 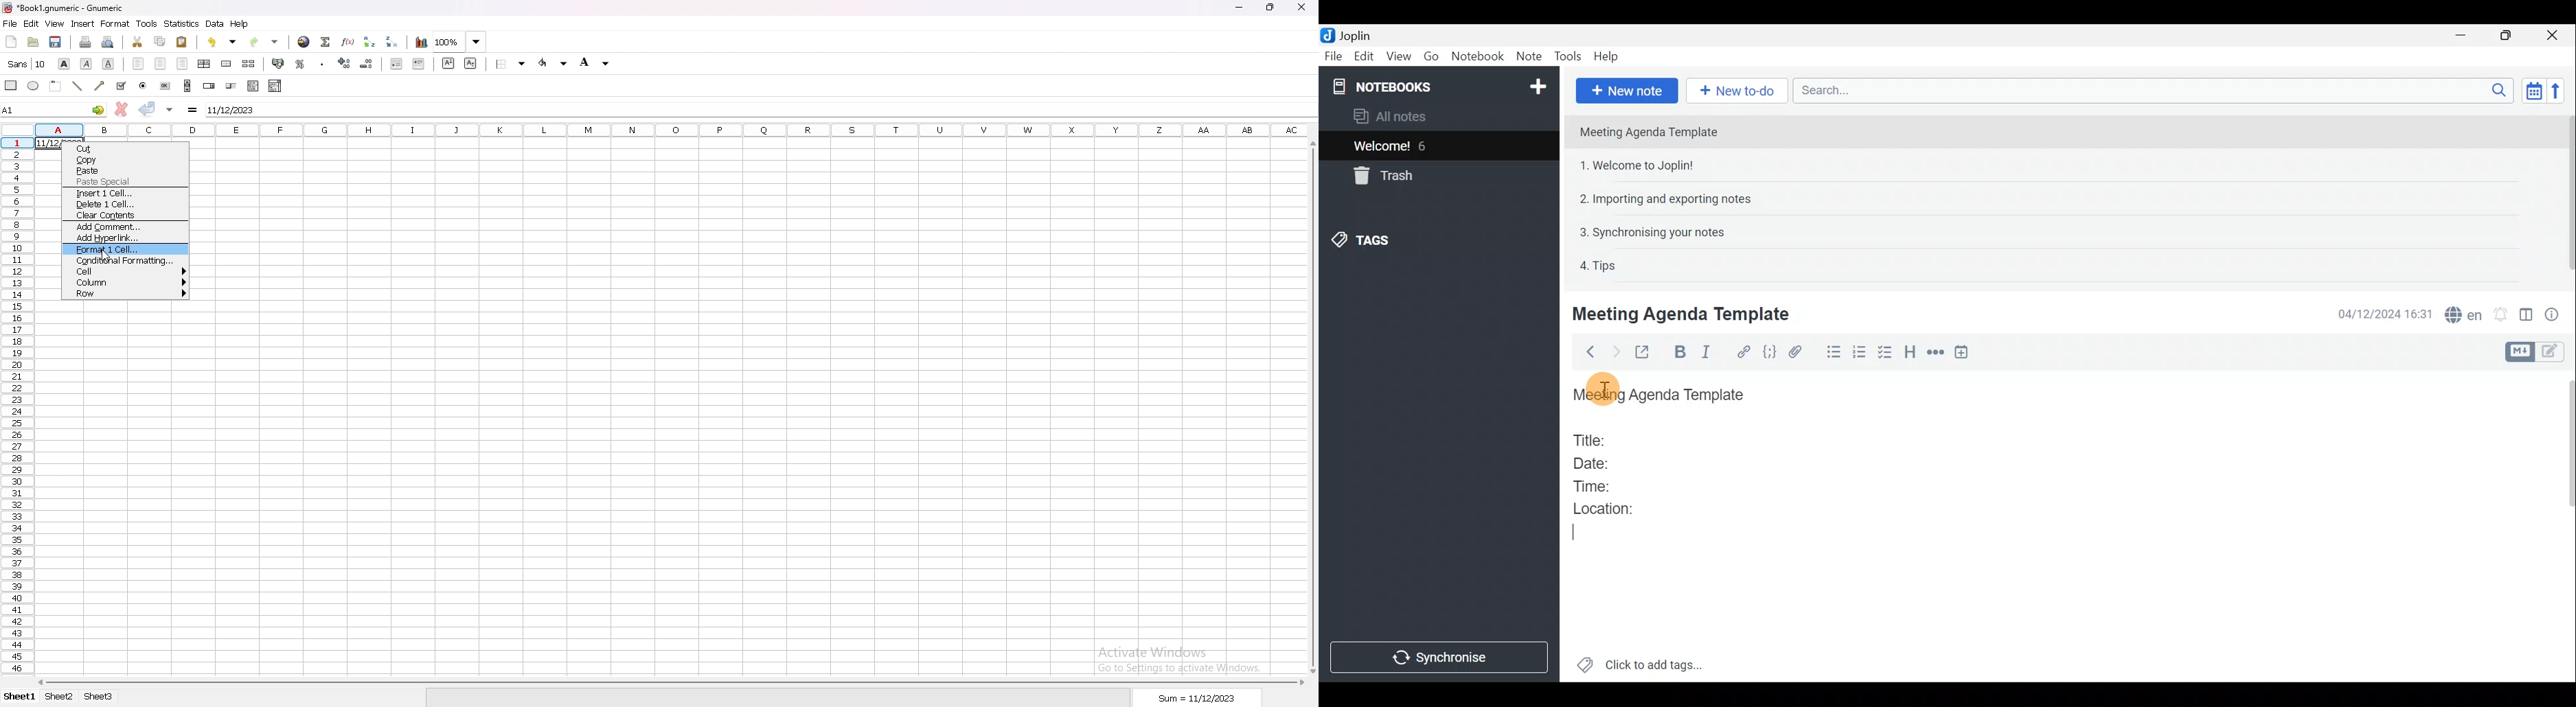 What do you see at coordinates (2507, 37) in the screenshot?
I see `Maximise` at bounding box center [2507, 37].